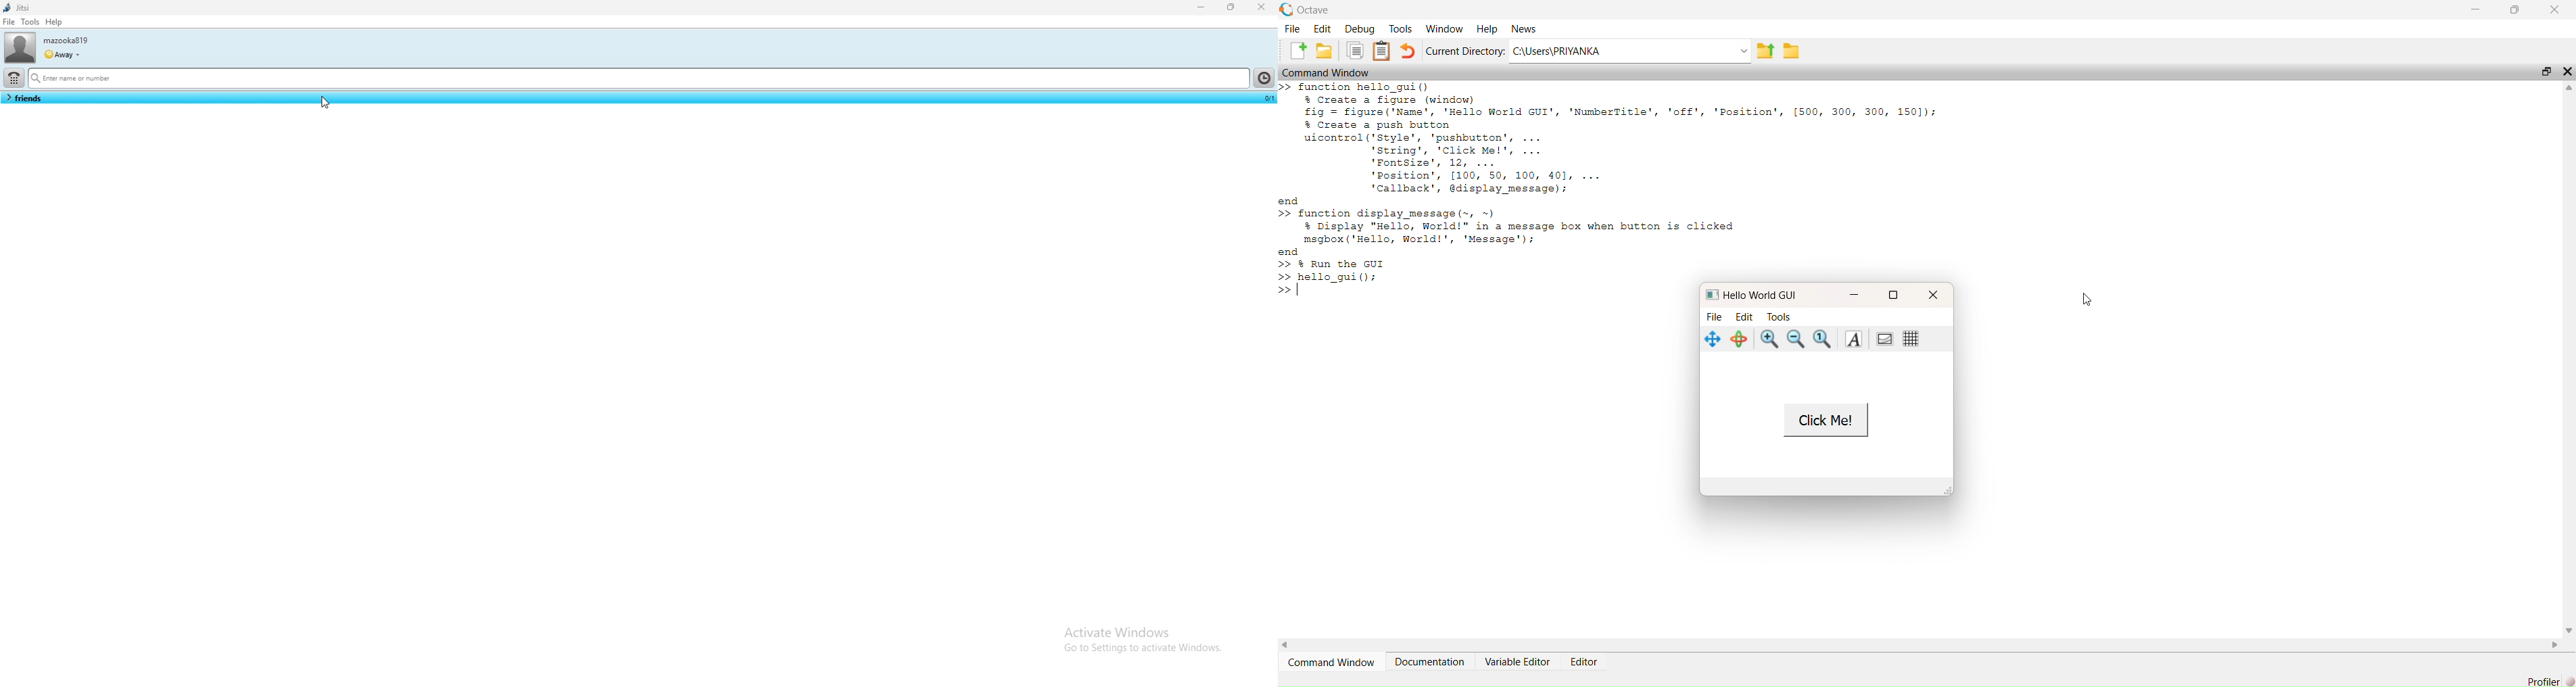 Image resolution: width=2576 pixels, height=700 pixels. Describe the element at coordinates (1325, 53) in the screenshot. I see `save` at that location.